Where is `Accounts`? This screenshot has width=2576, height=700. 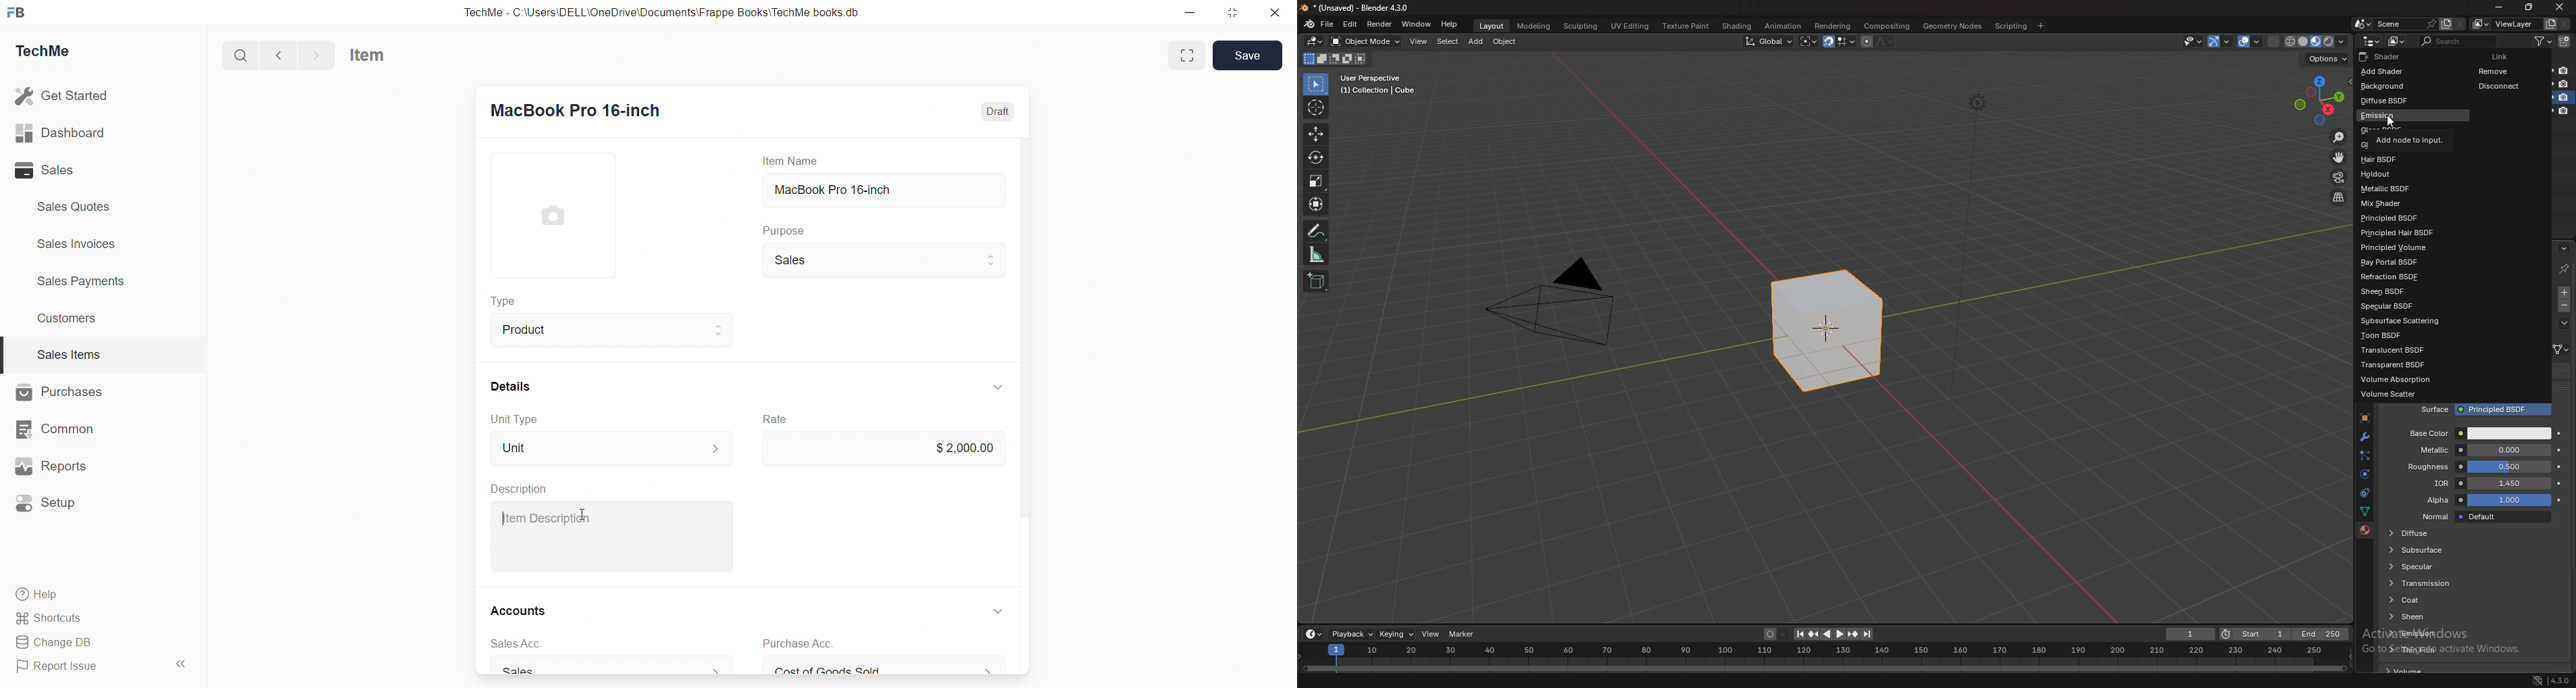
Accounts is located at coordinates (517, 610).